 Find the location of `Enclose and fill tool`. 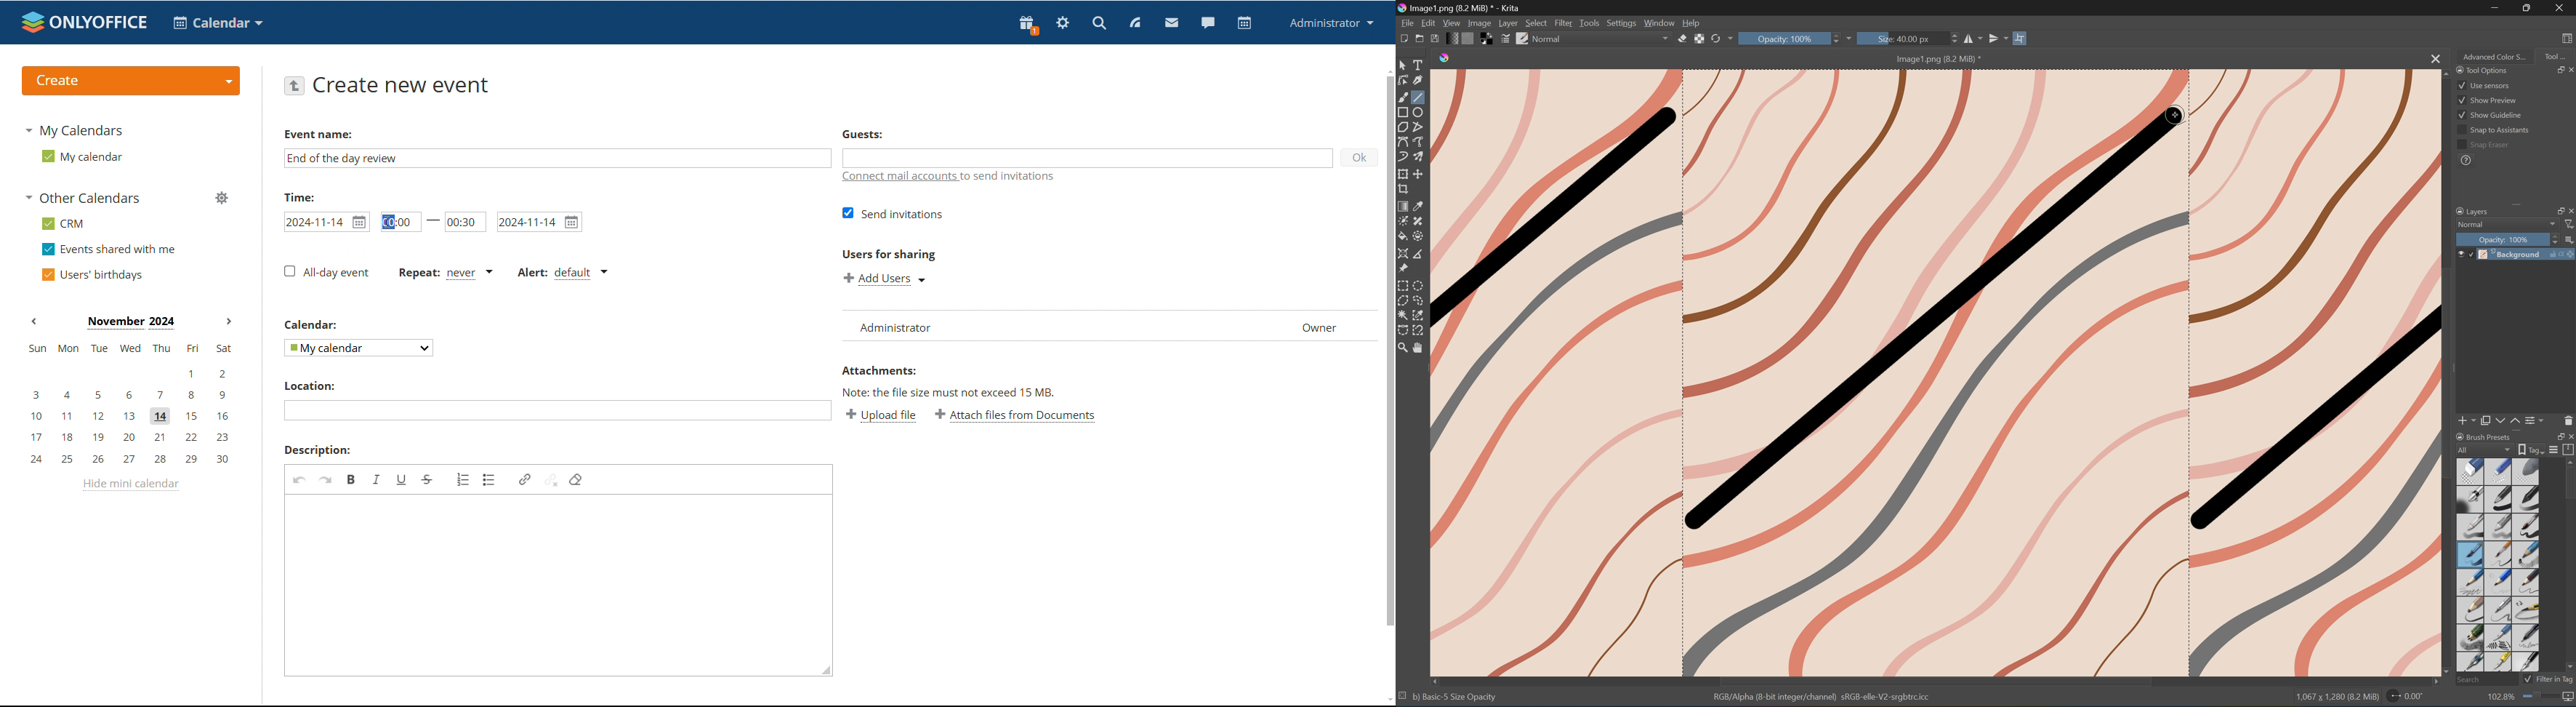

Enclose and fill tool is located at coordinates (1417, 236).